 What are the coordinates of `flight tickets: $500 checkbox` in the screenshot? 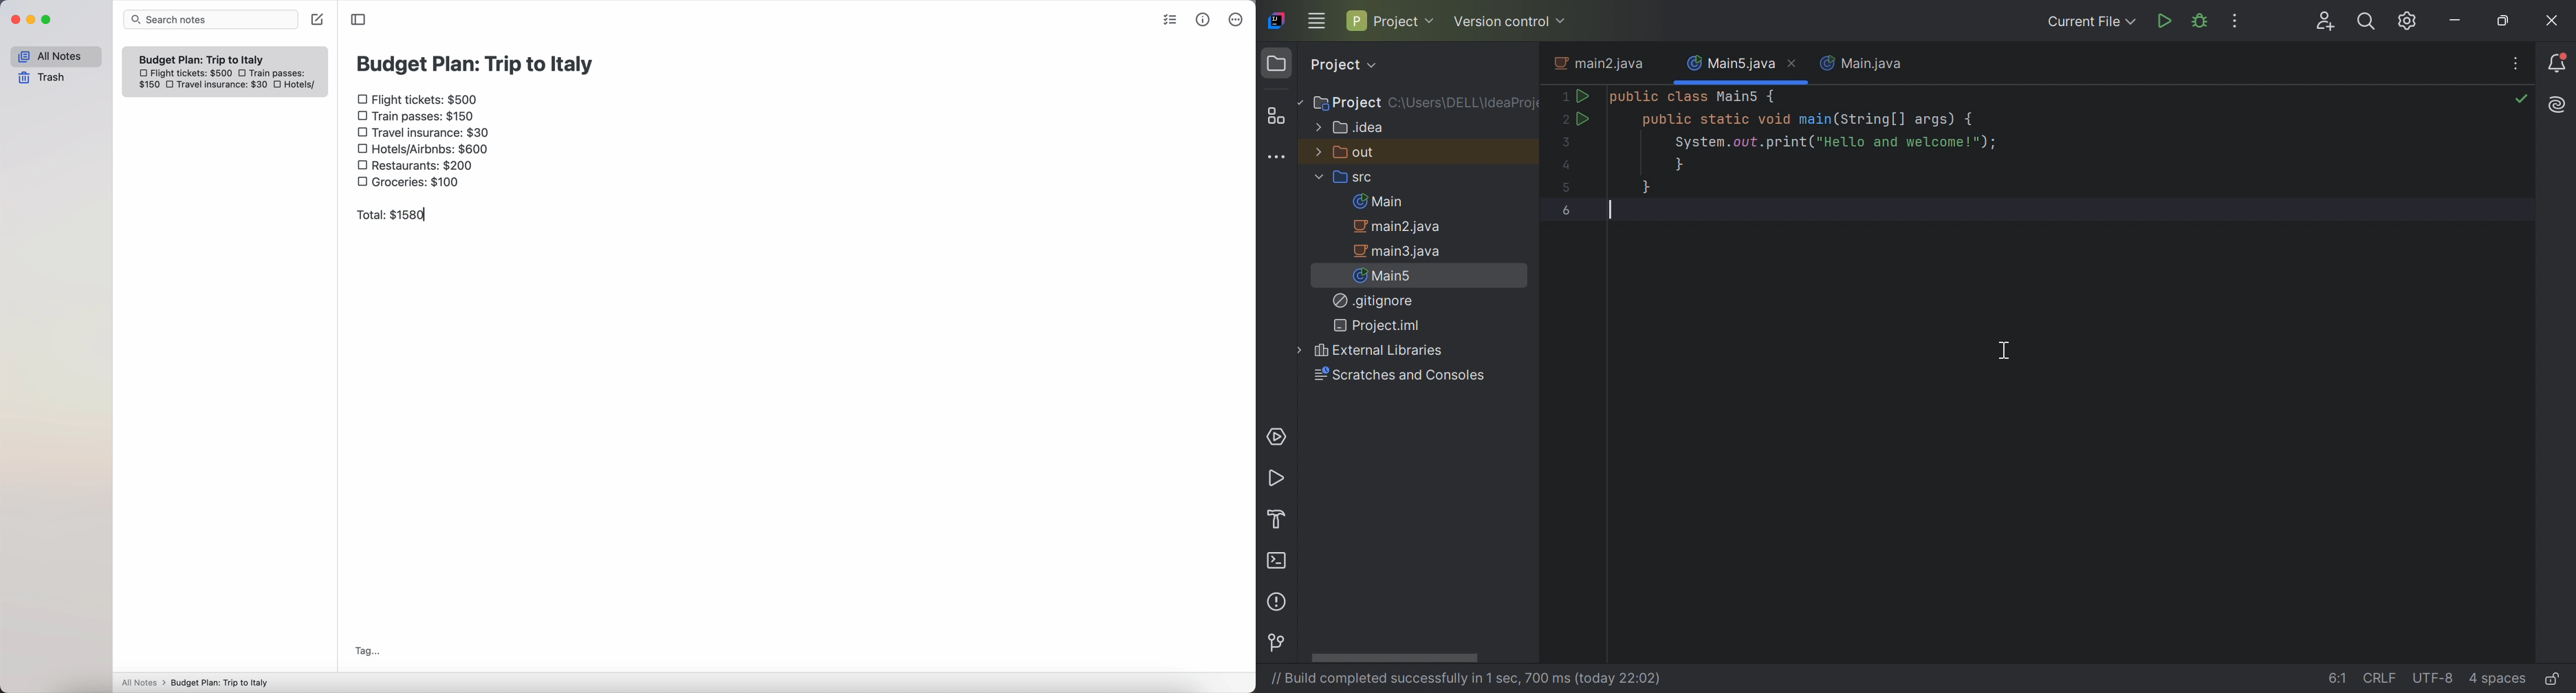 It's located at (421, 101).